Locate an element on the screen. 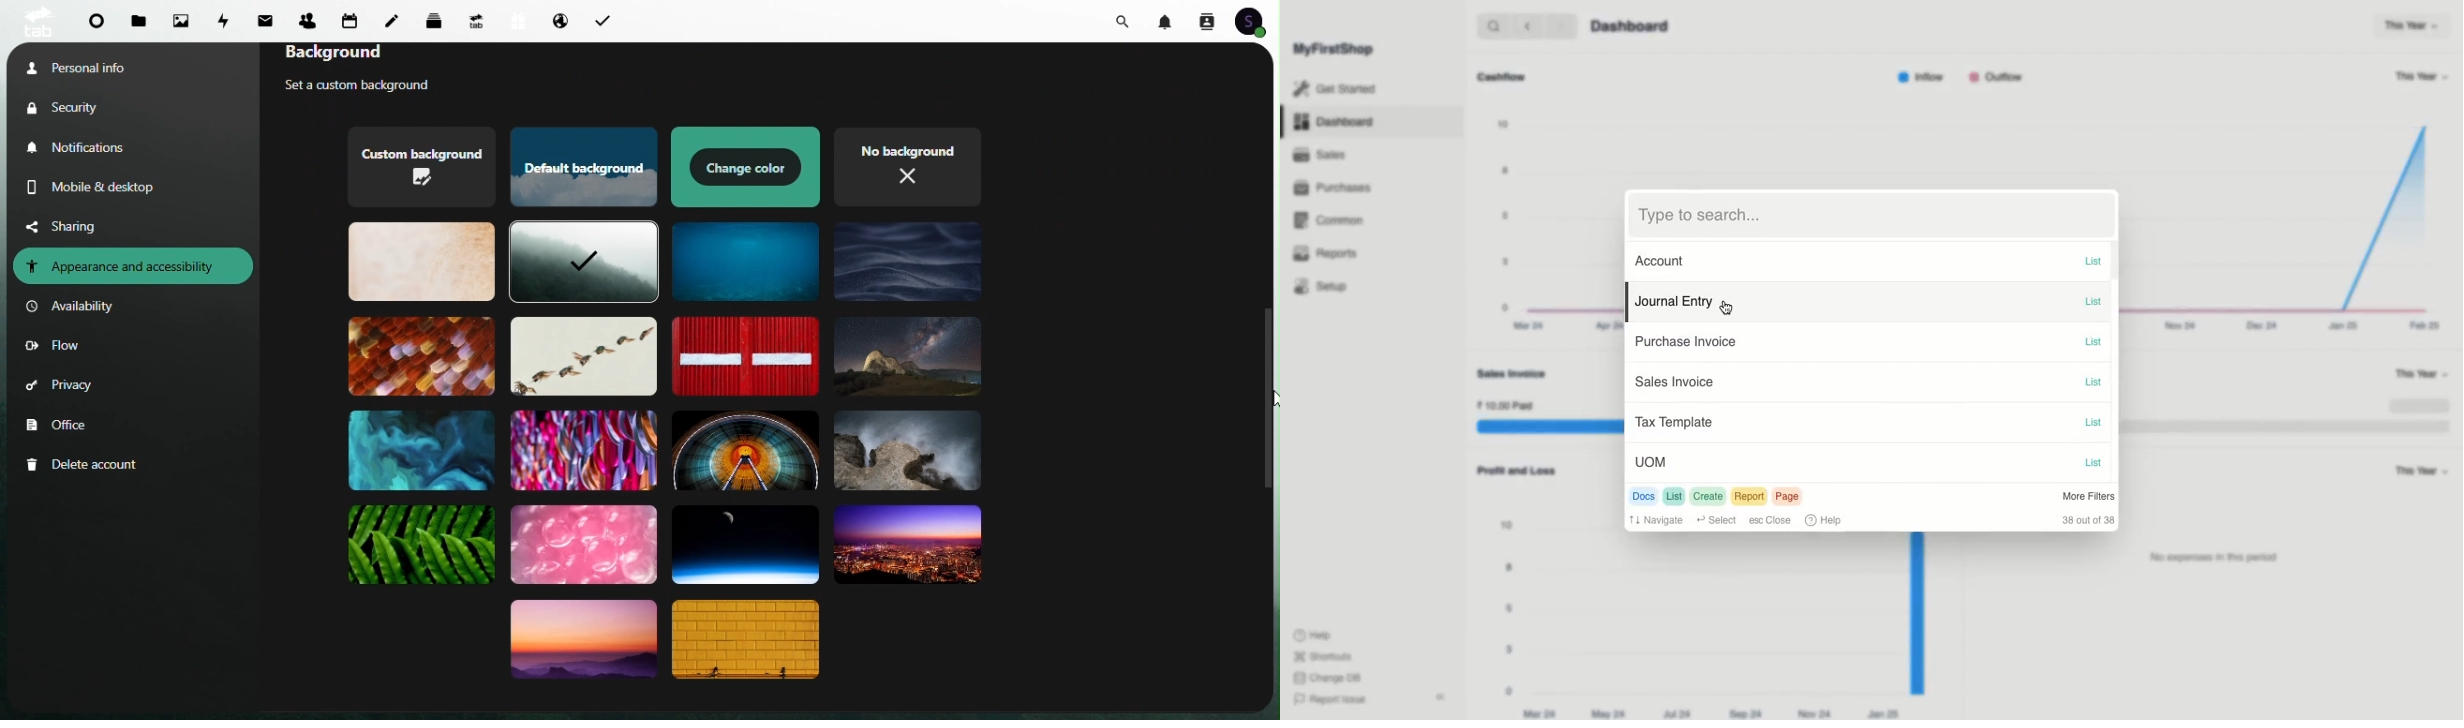  Cashflow is located at coordinates (1506, 78).